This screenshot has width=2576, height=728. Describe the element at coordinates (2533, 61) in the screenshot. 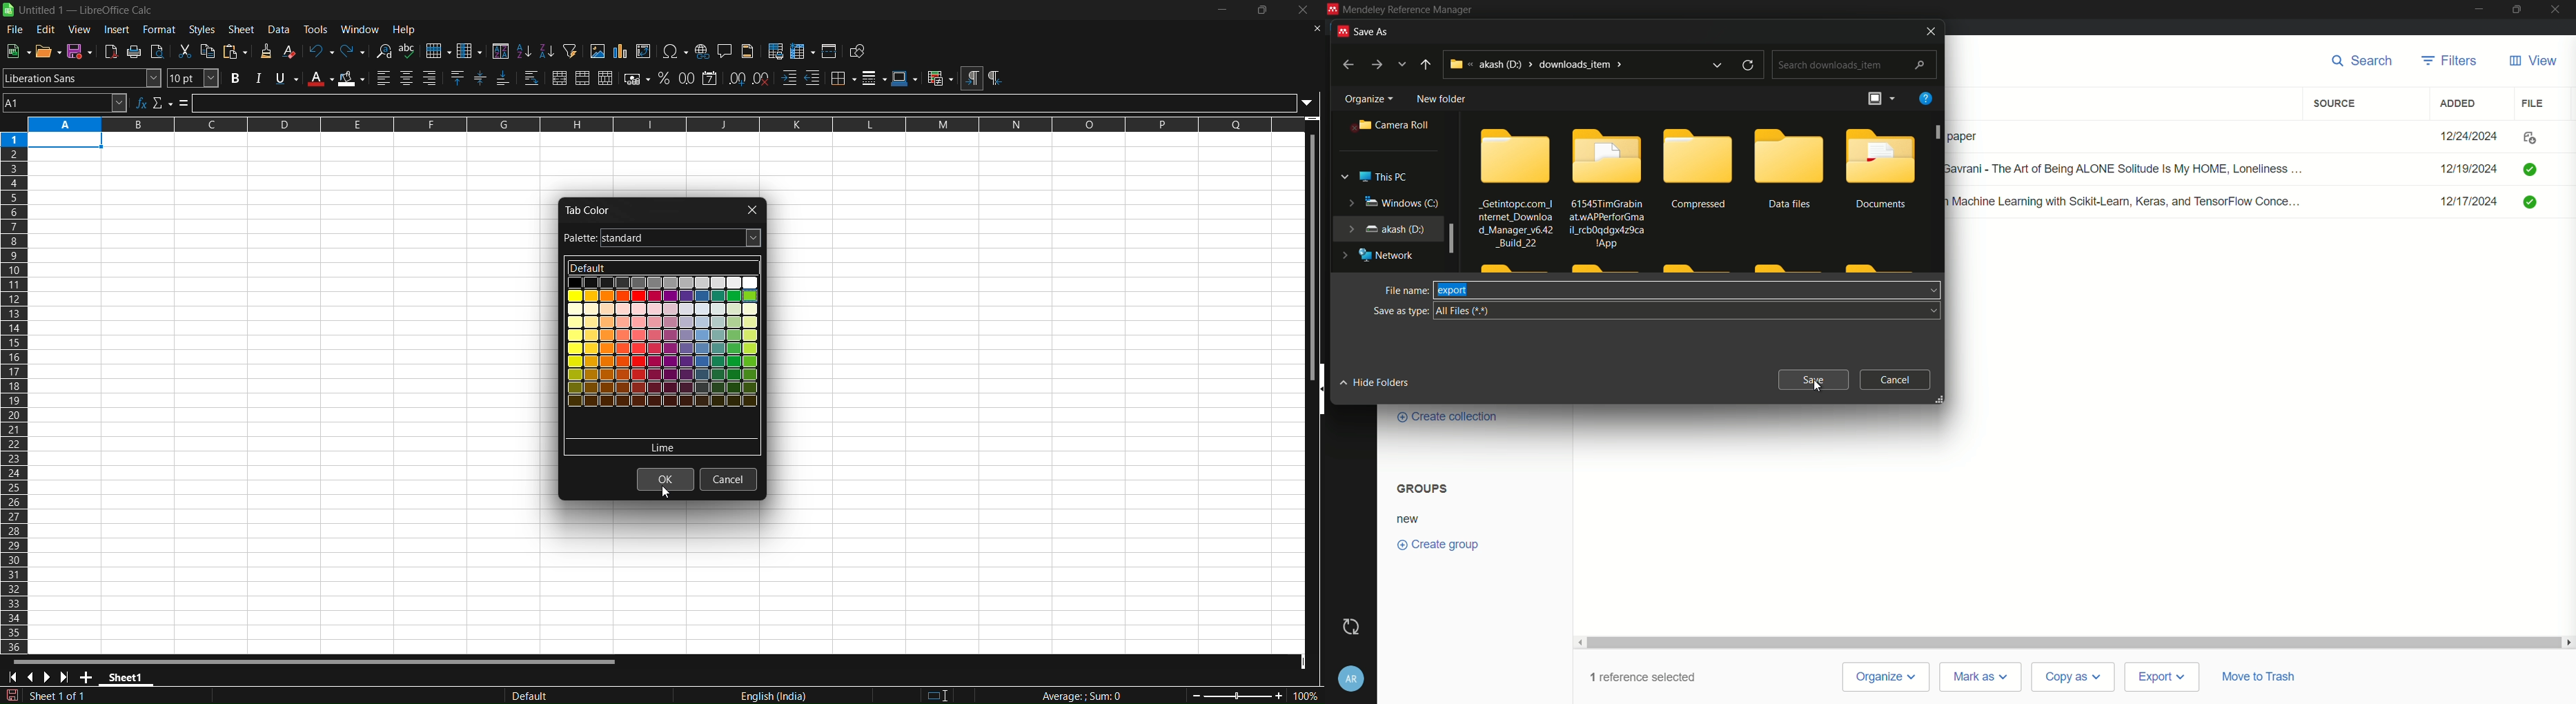

I see `view` at that location.